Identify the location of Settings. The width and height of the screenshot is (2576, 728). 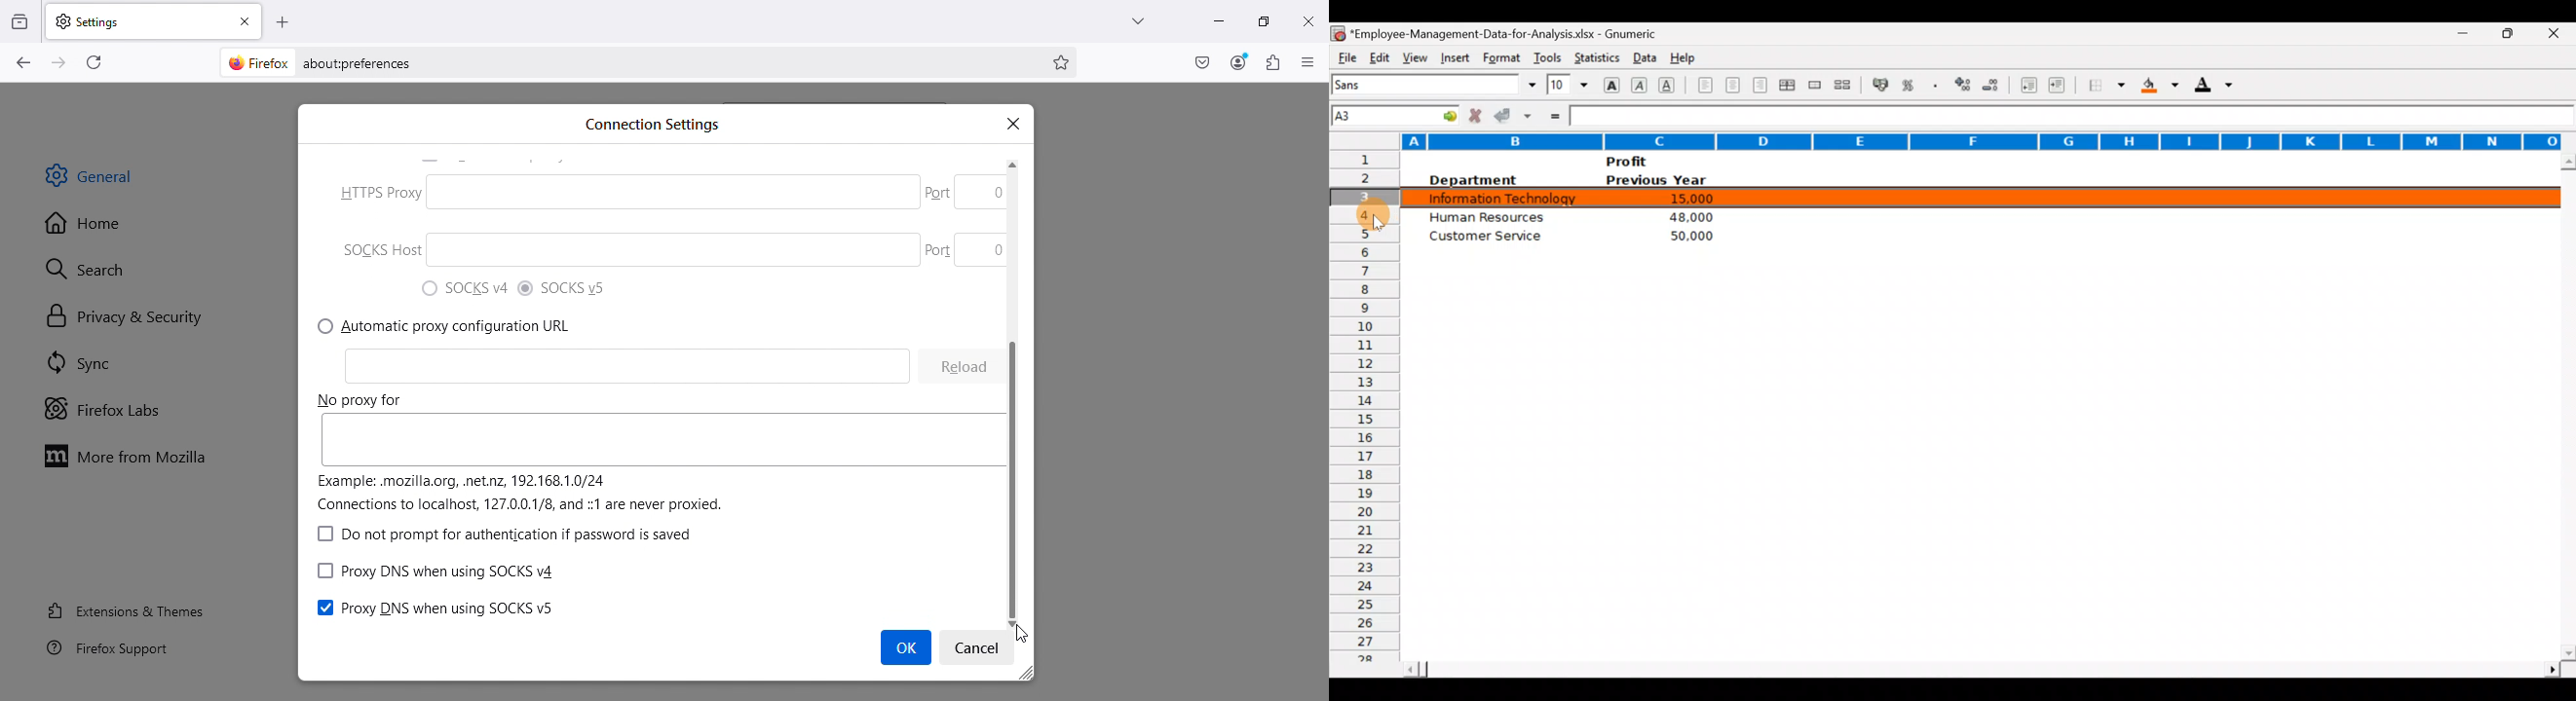
(138, 20).